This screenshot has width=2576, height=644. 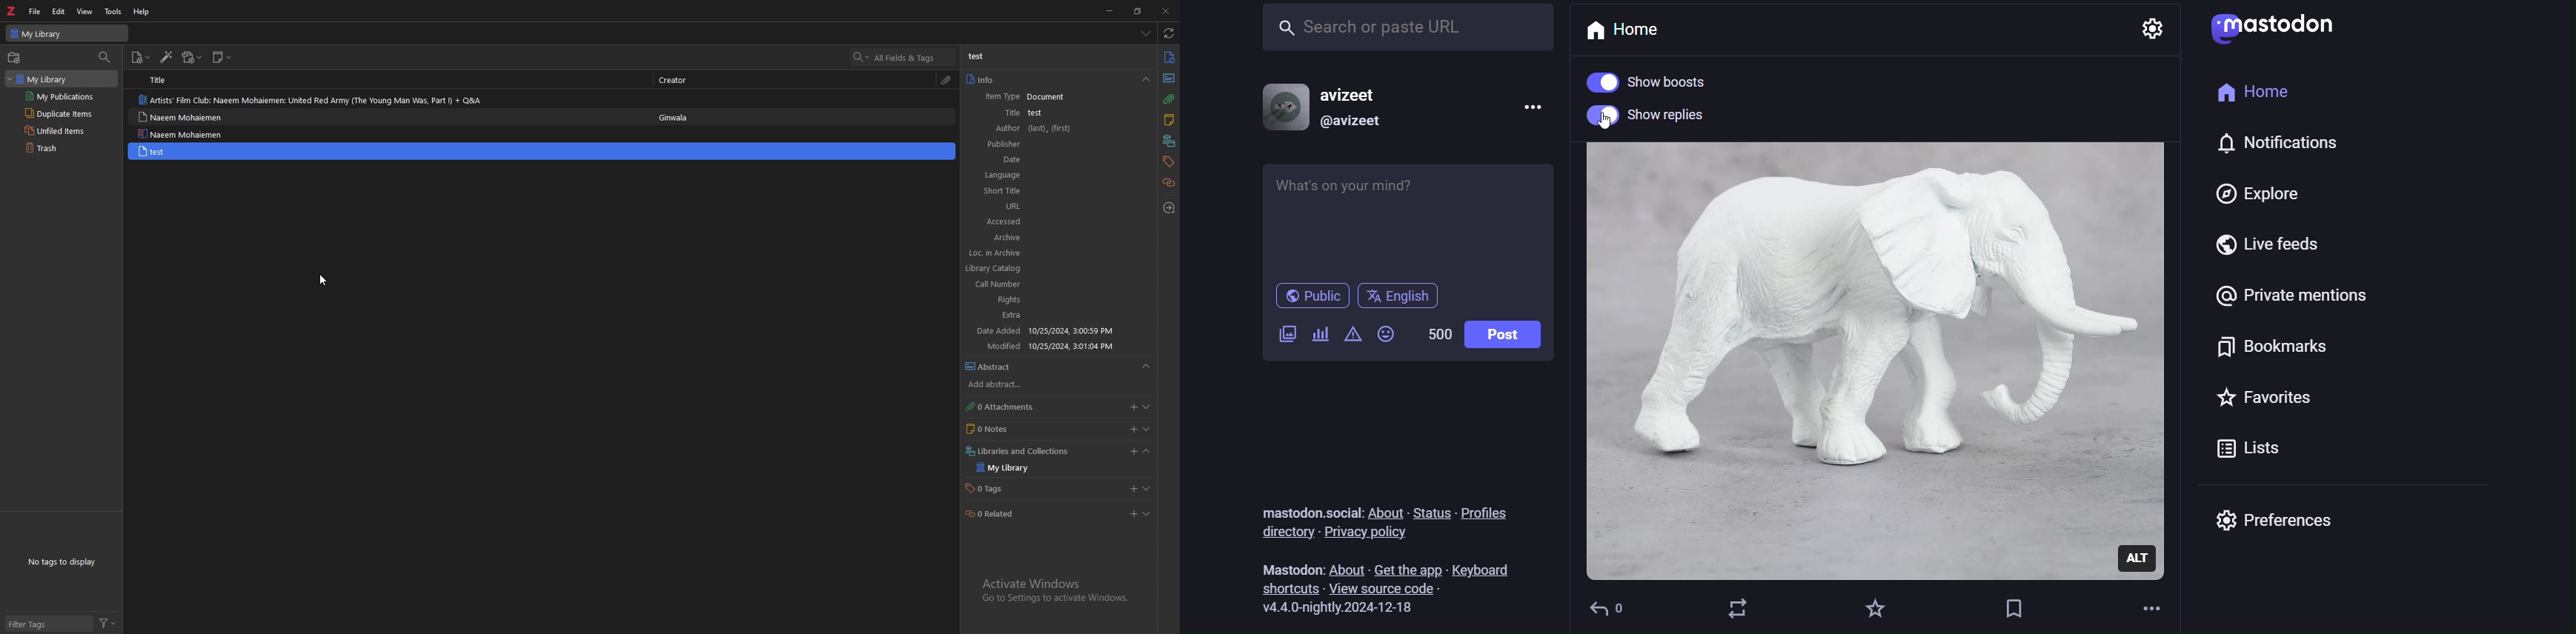 I want to click on tools, so click(x=114, y=11).